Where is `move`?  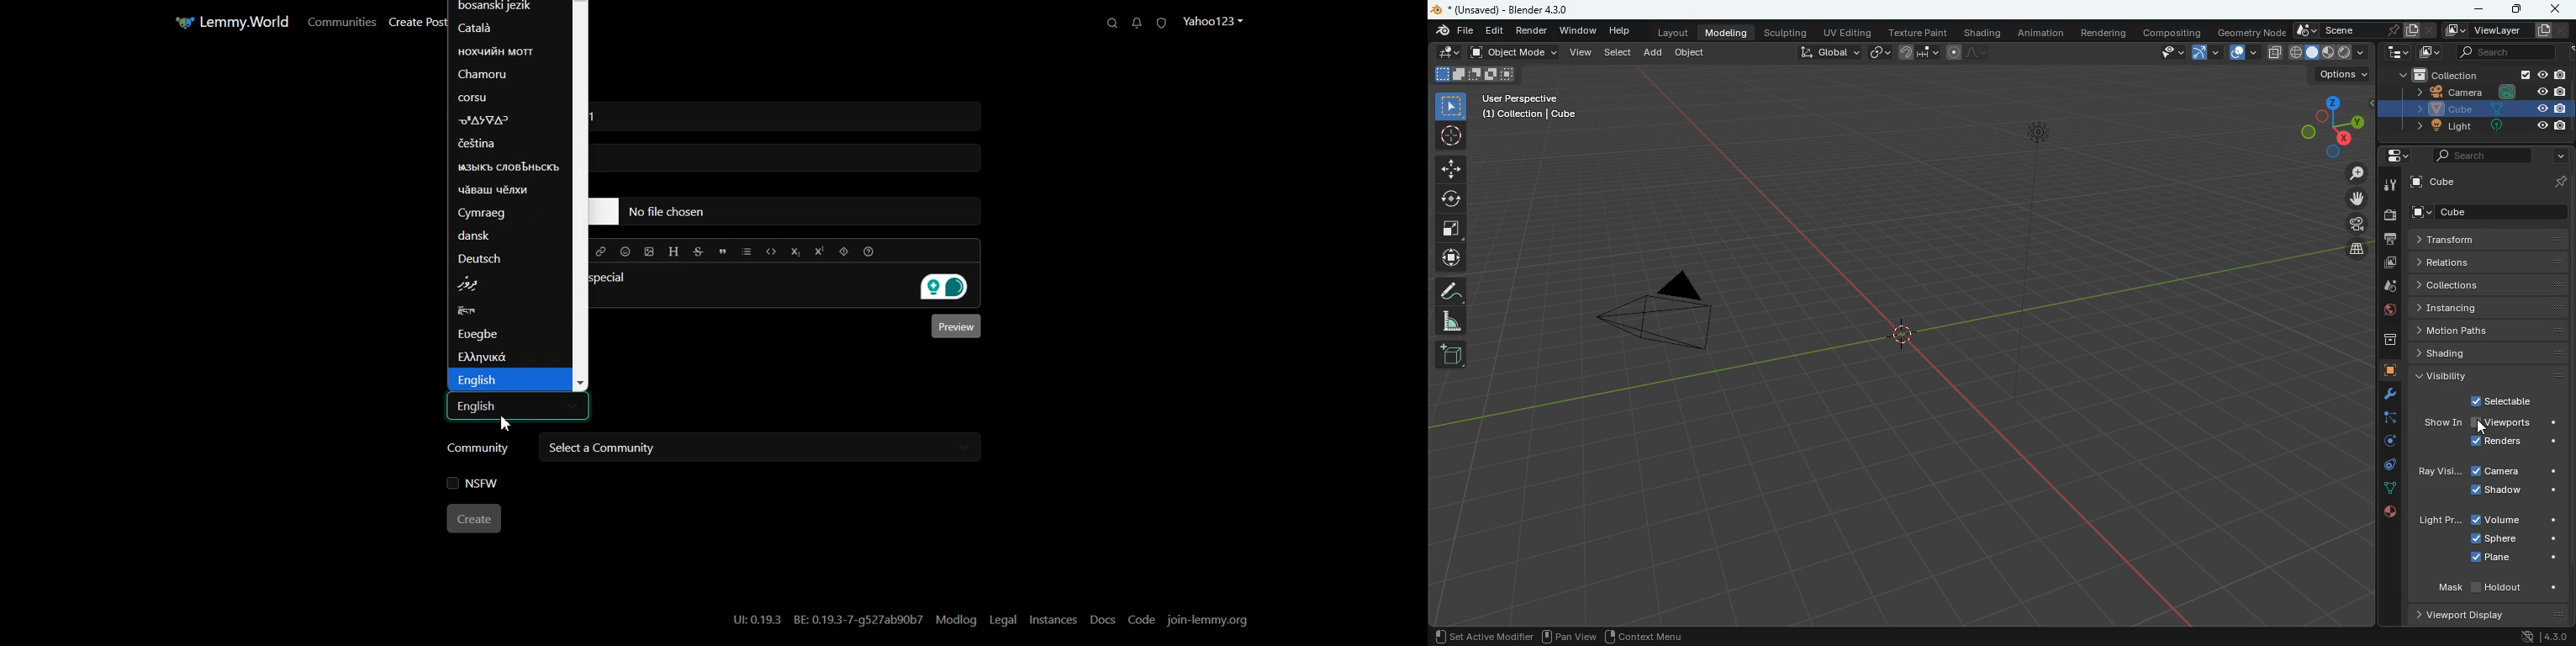 move is located at coordinates (1449, 257).